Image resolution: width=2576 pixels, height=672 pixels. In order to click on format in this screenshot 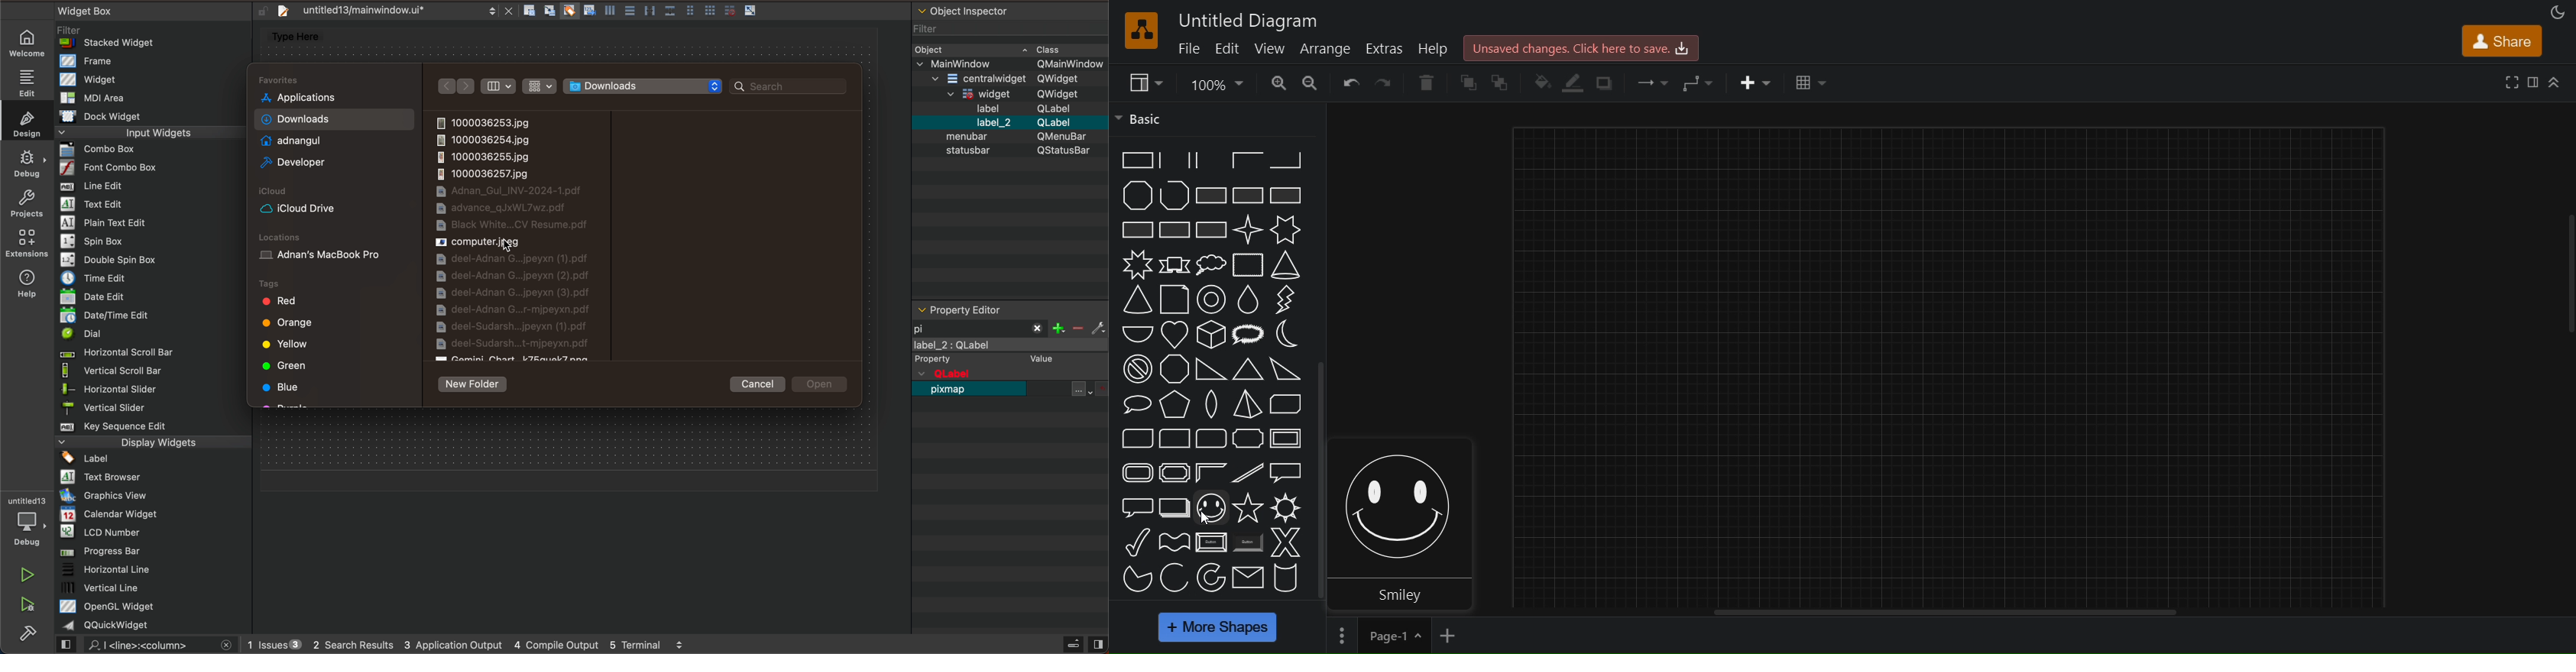, I will do `click(2533, 81)`.